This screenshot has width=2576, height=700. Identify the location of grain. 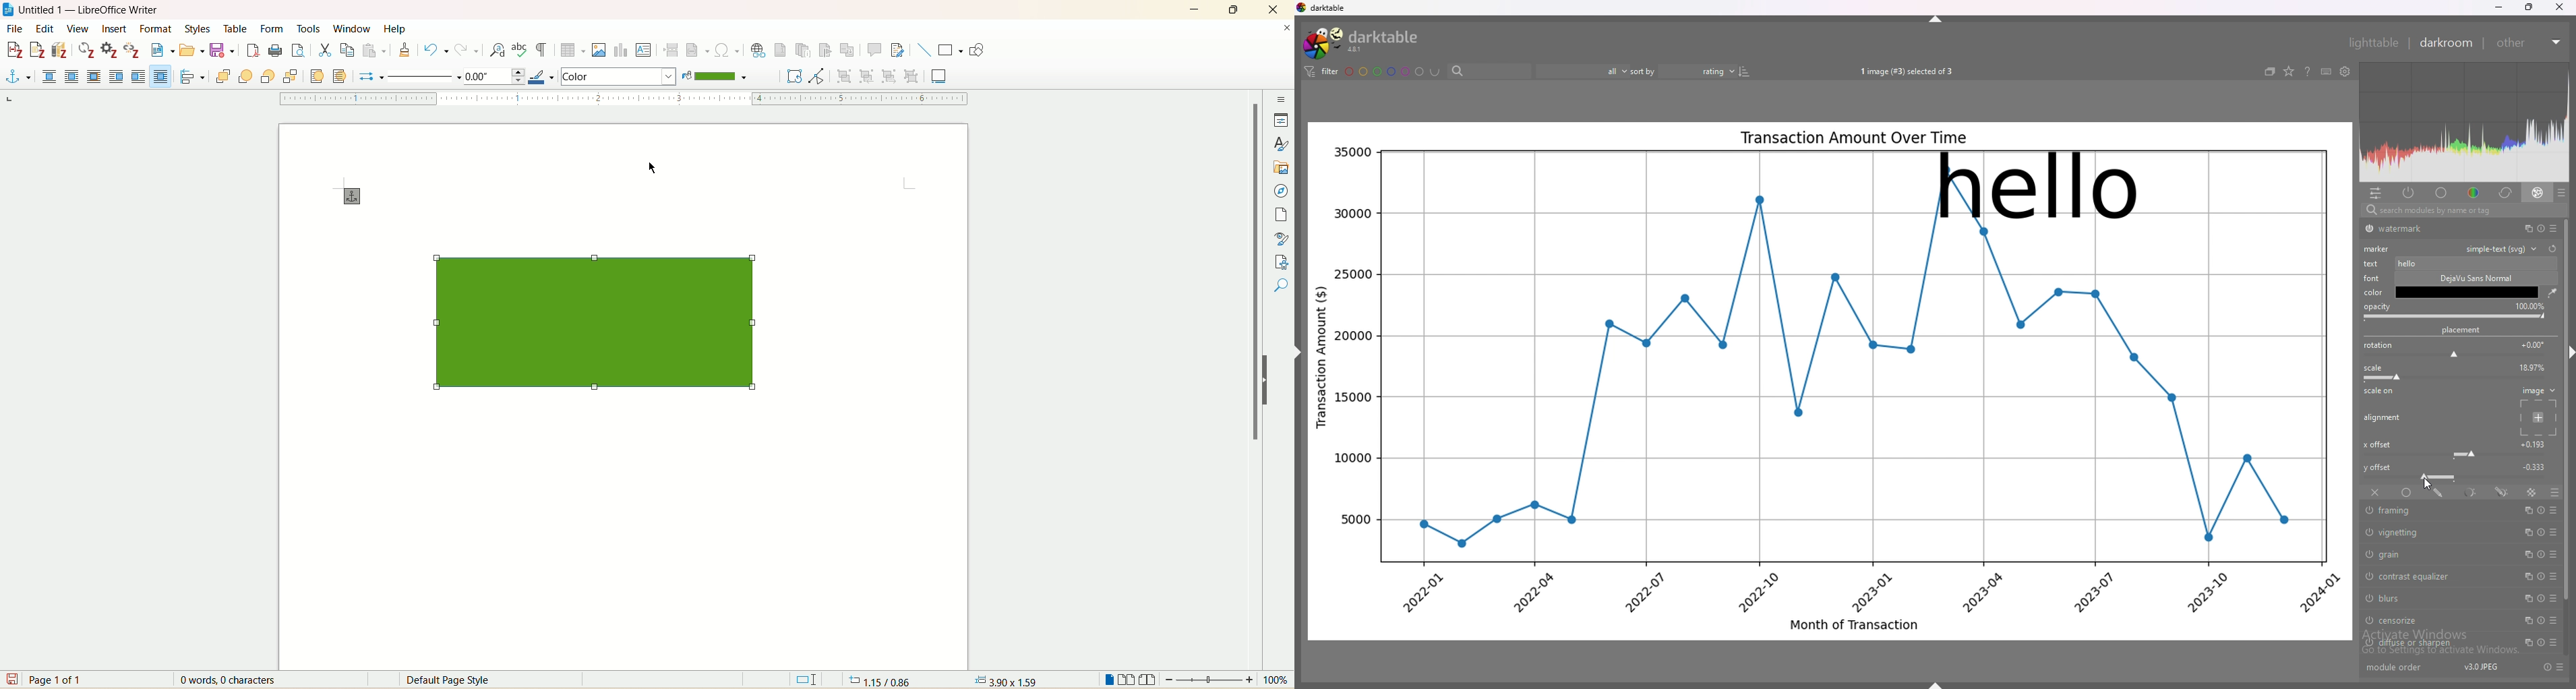
(2433, 553).